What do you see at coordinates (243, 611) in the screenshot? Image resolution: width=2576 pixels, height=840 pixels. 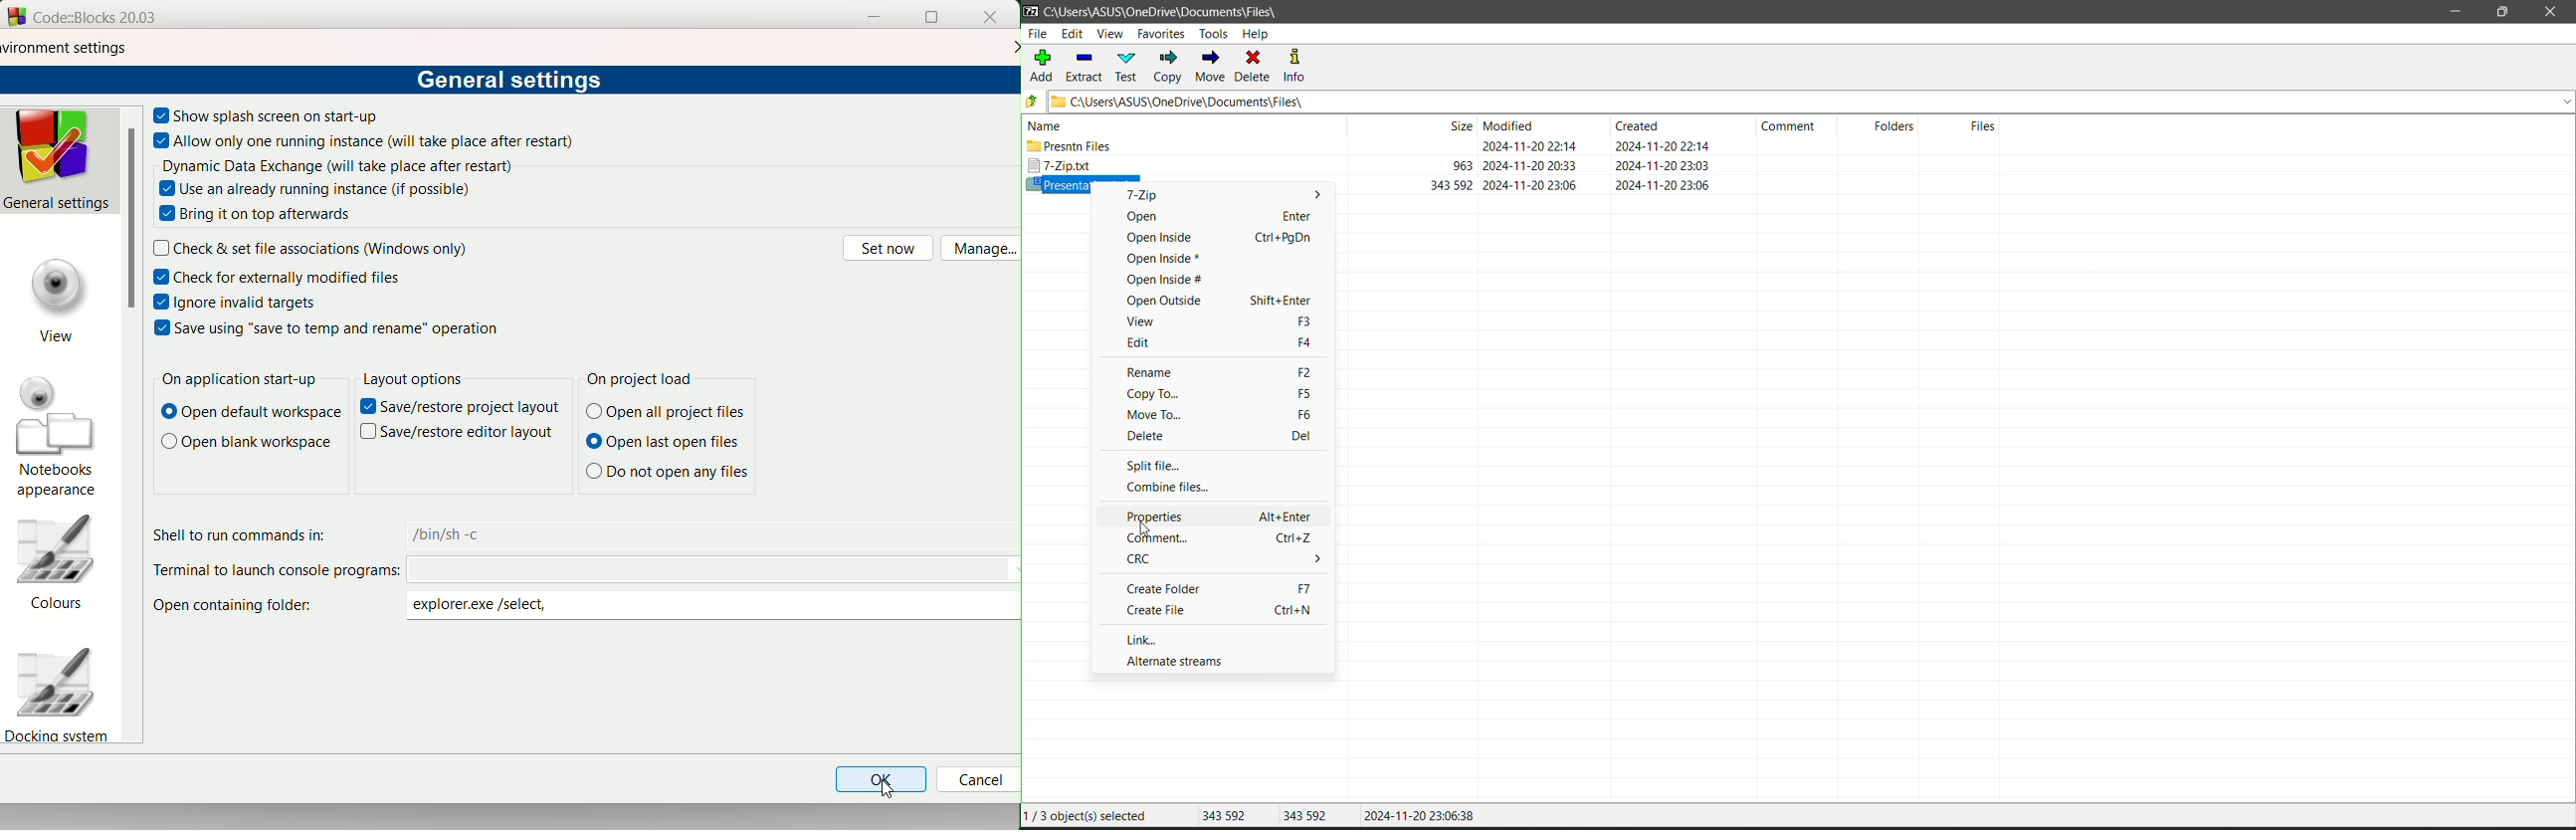 I see `Open containing folder:` at bounding box center [243, 611].